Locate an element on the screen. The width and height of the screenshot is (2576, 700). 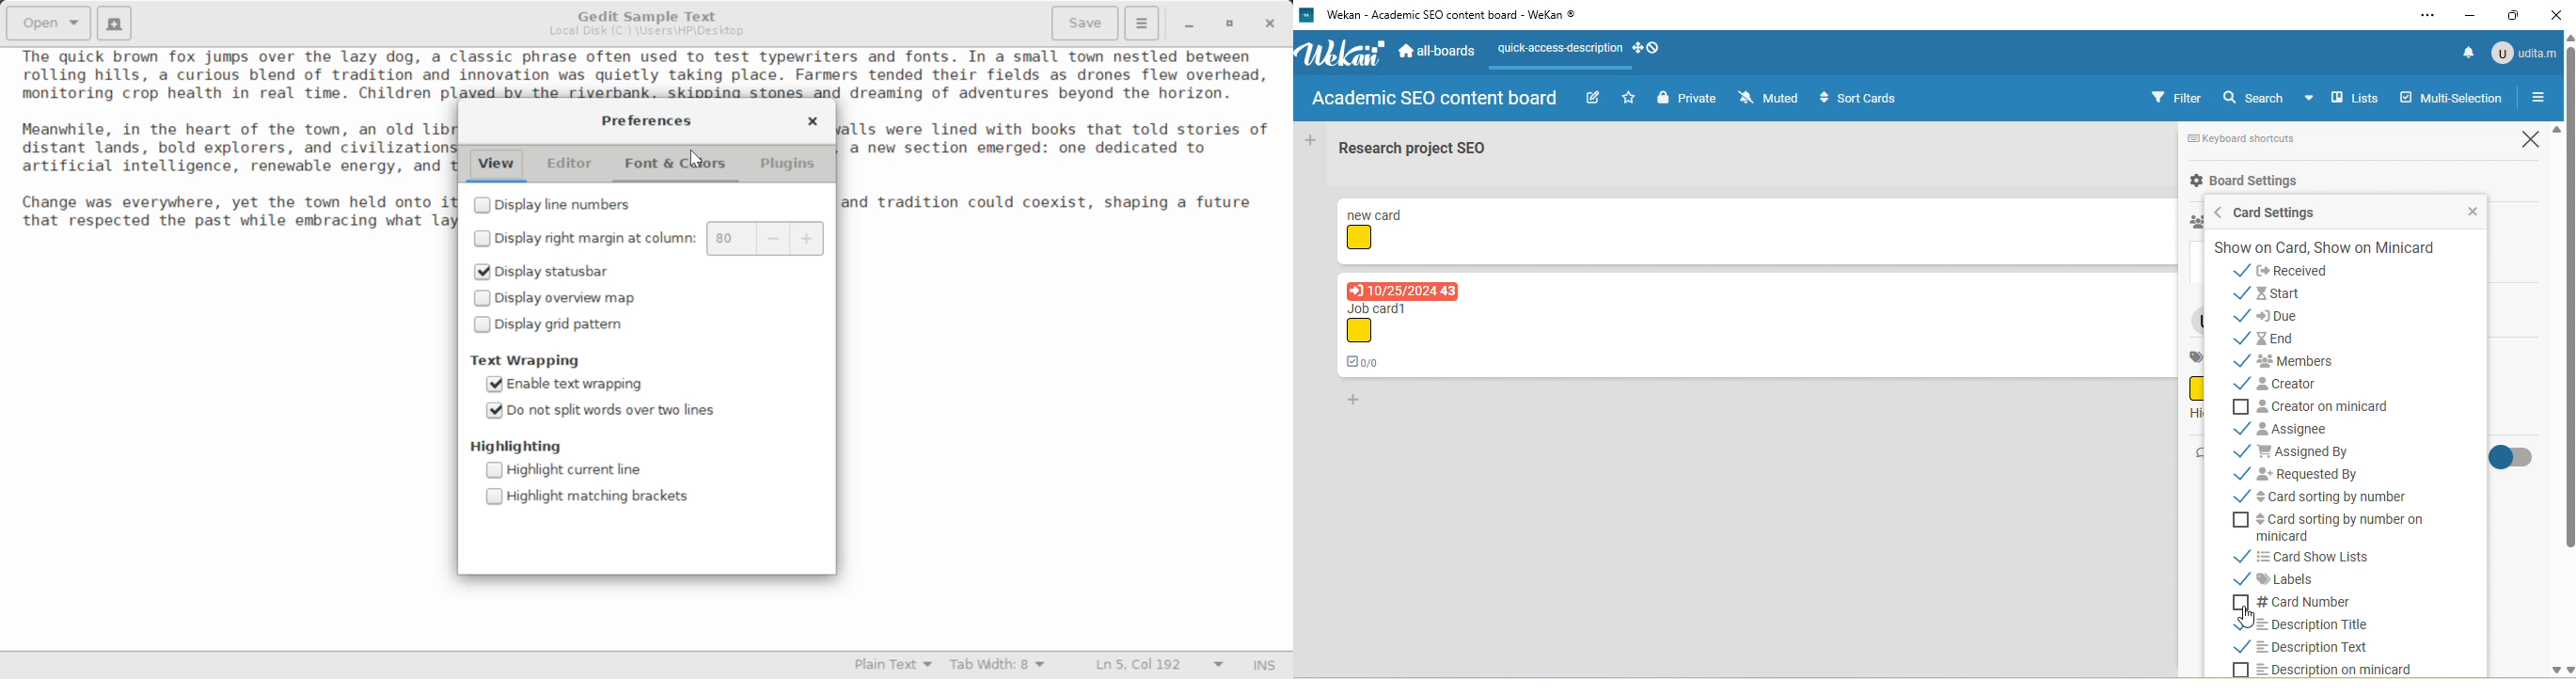
new card is located at coordinates (1379, 213).